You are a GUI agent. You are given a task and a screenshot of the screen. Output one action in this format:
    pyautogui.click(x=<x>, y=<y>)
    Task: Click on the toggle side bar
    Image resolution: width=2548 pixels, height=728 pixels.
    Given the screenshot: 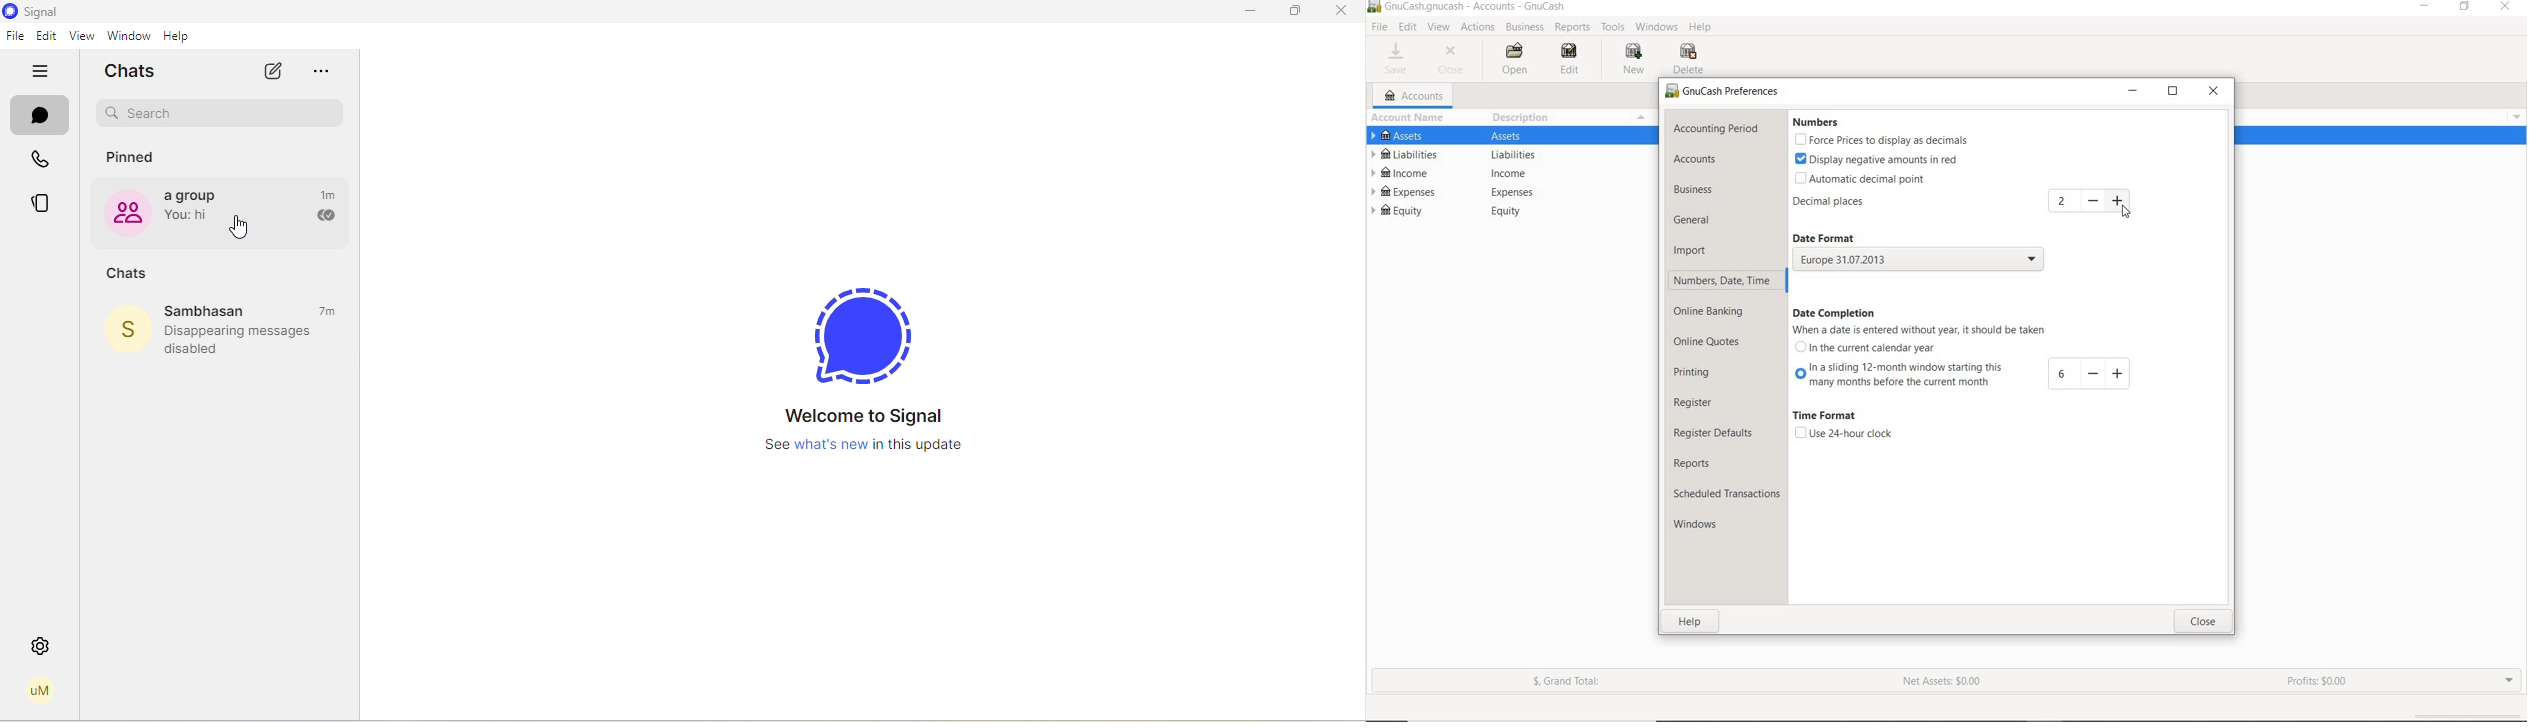 What is the action you would take?
    pyautogui.click(x=44, y=72)
    